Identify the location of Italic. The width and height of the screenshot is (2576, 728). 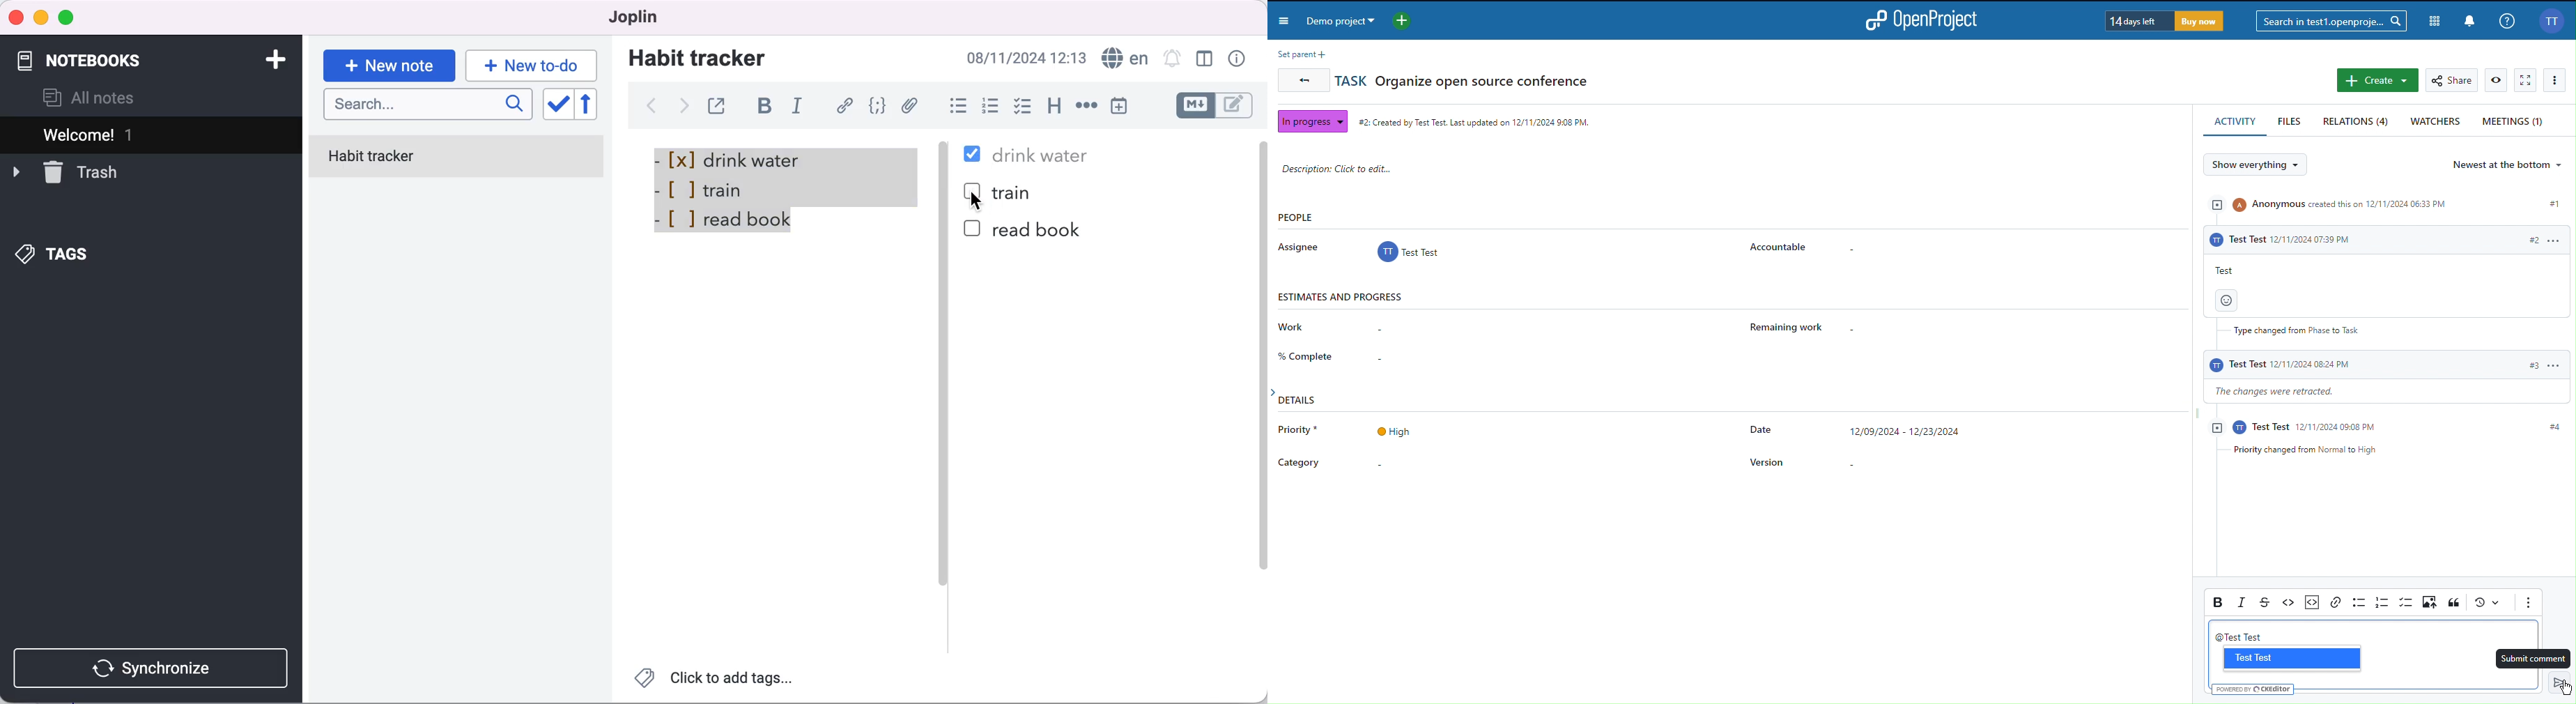
(2244, 602).